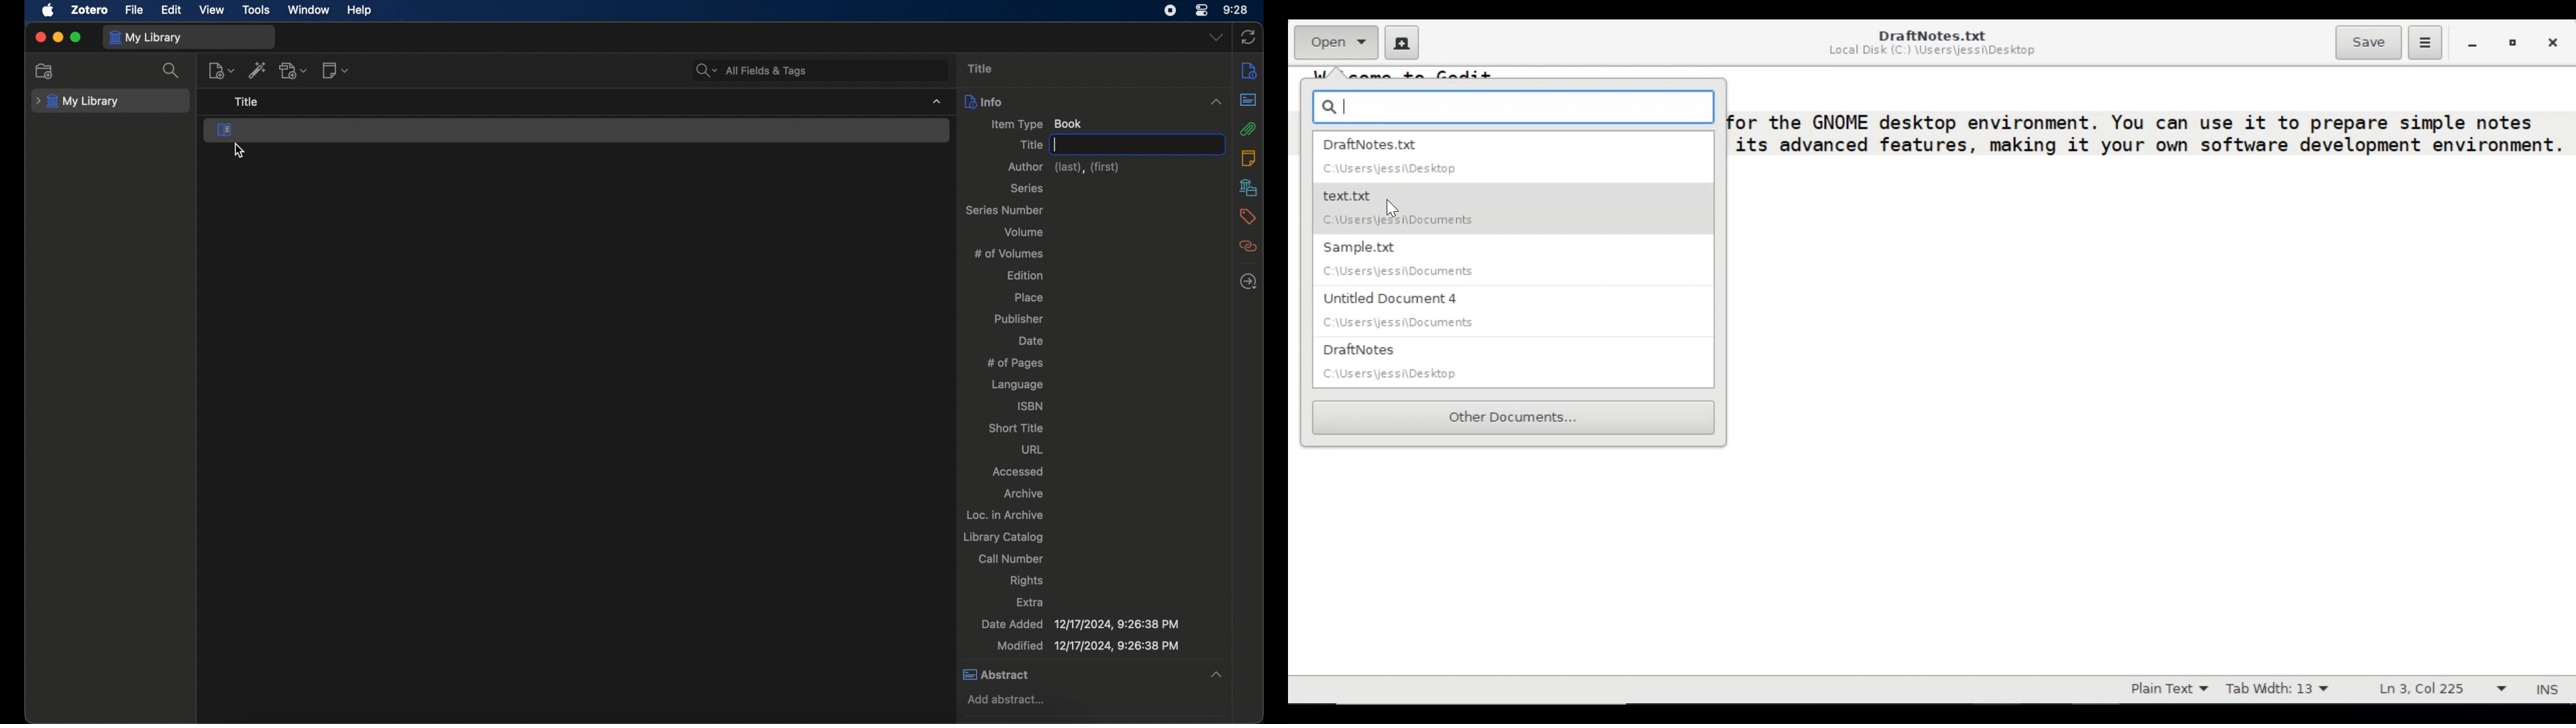 This screenshot has height=728, width=2576. I want to click on accessed, so click(1019, 471).